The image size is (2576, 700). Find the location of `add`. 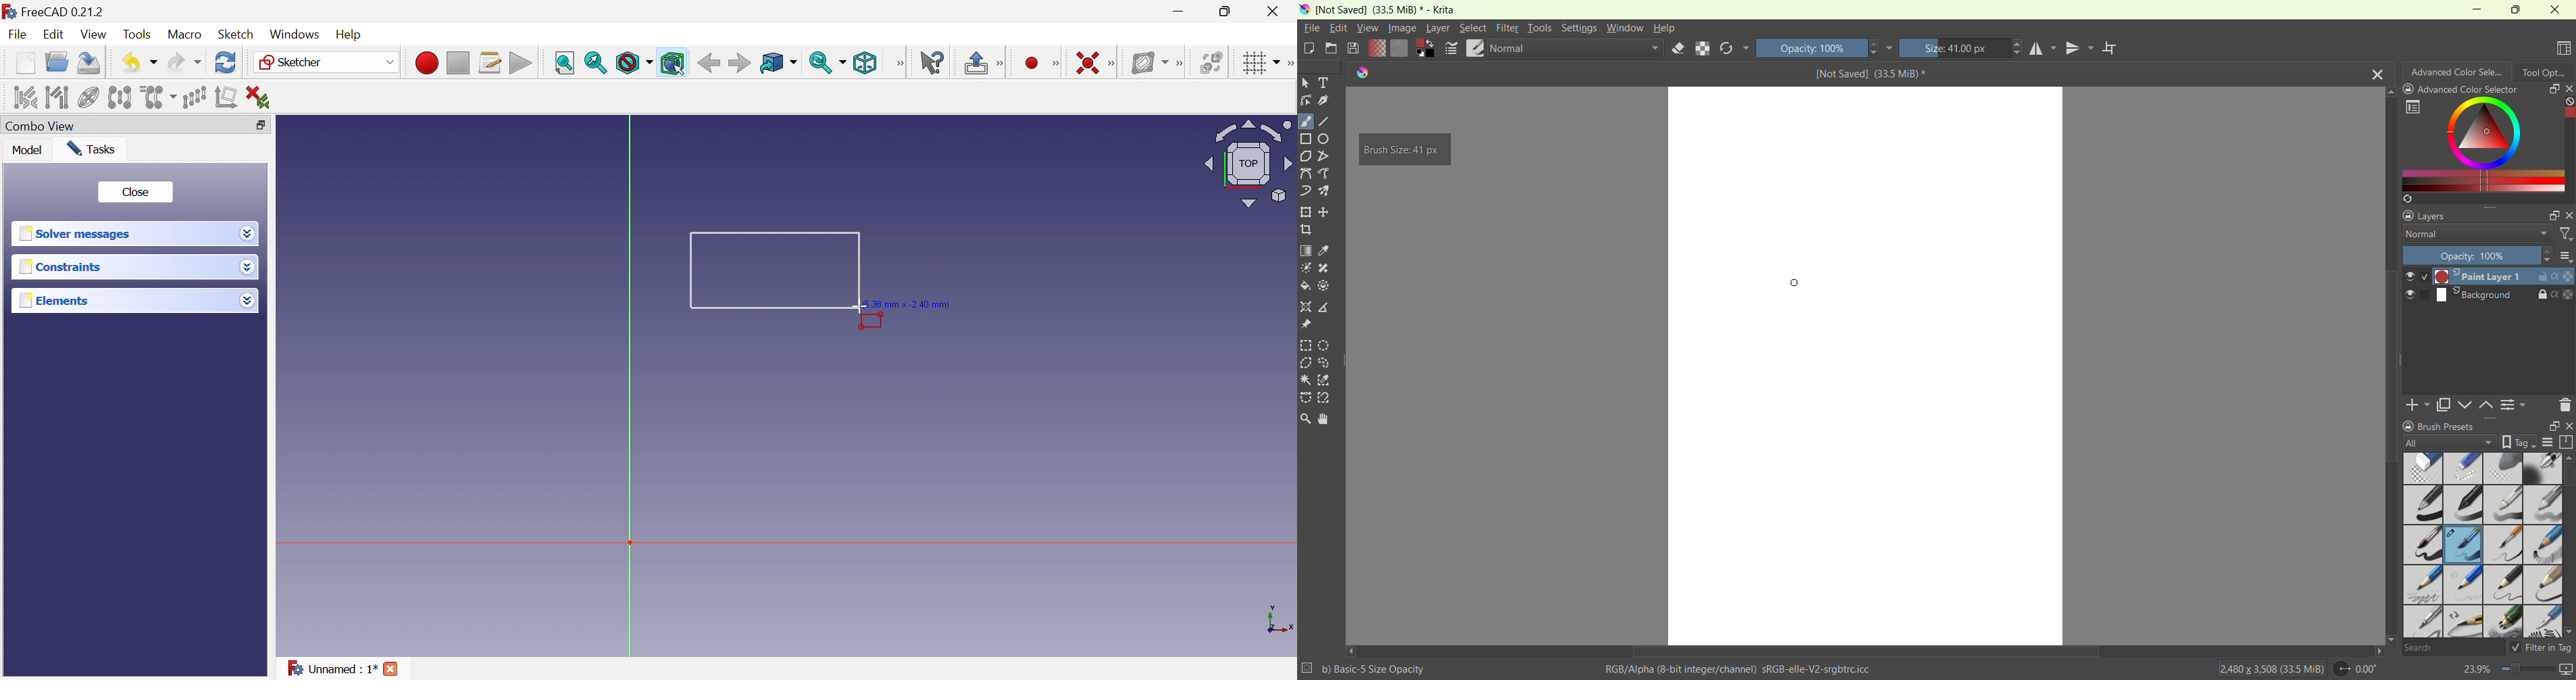

add is located at coordinates (2419, 404).